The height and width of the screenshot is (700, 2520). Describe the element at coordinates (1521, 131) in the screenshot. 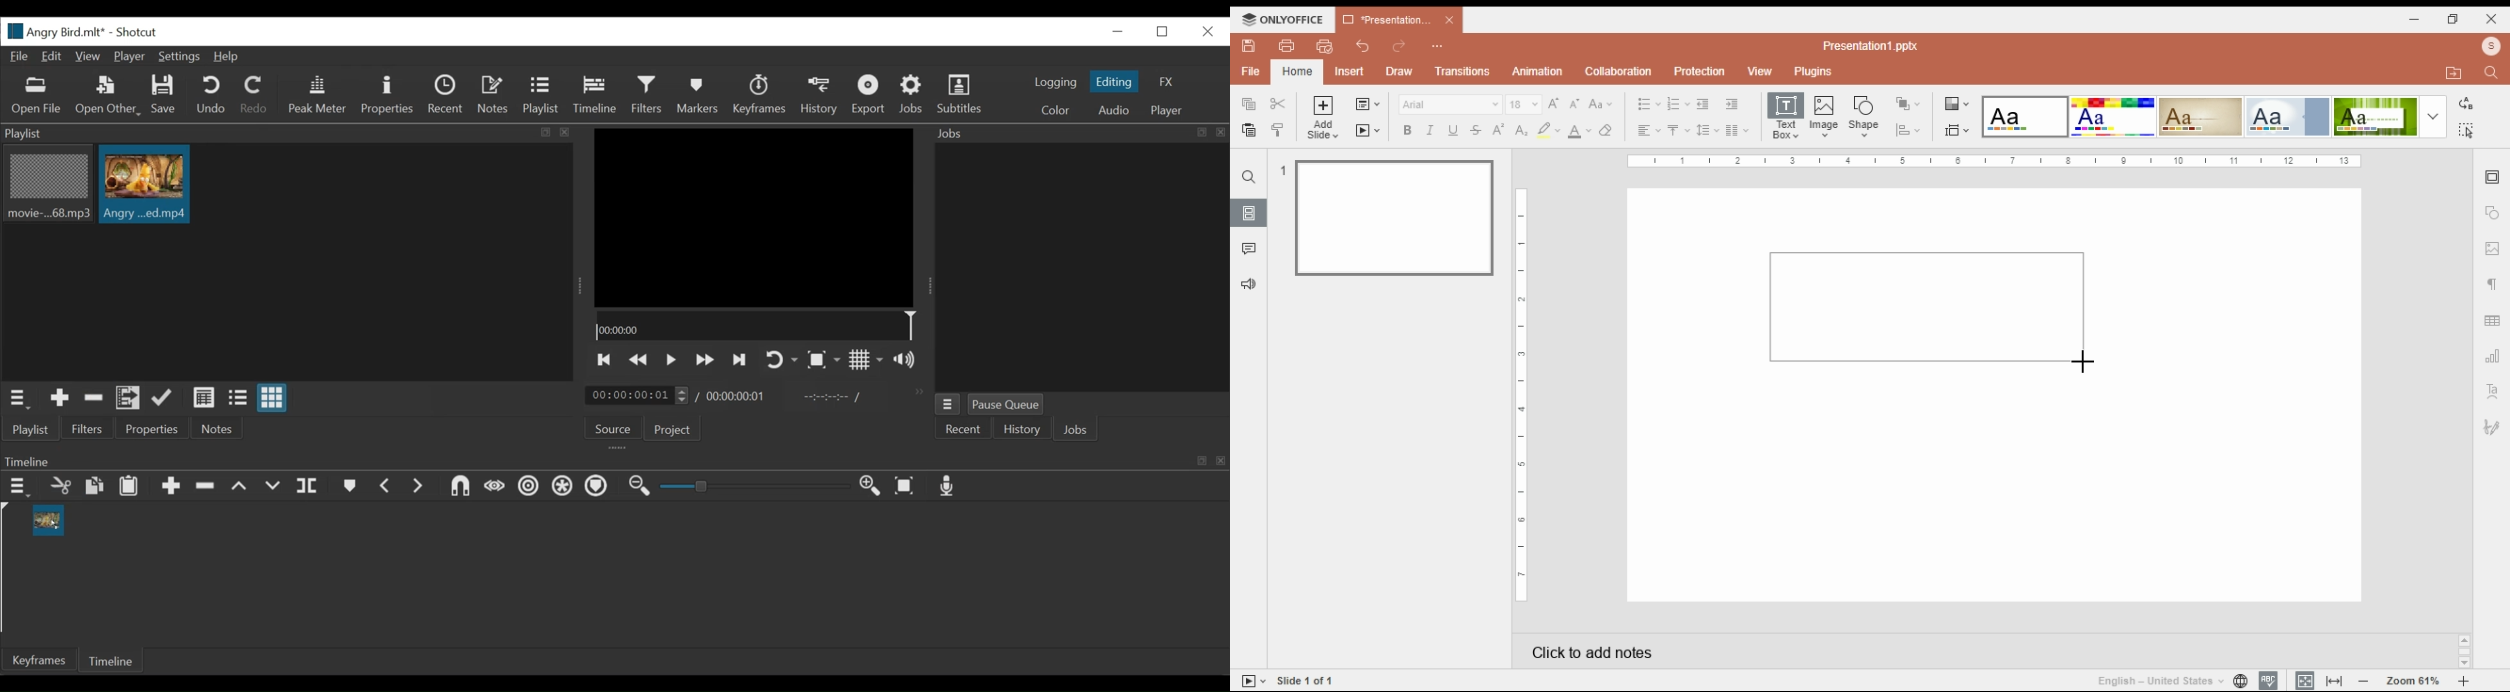

I see `subscript` at that location.